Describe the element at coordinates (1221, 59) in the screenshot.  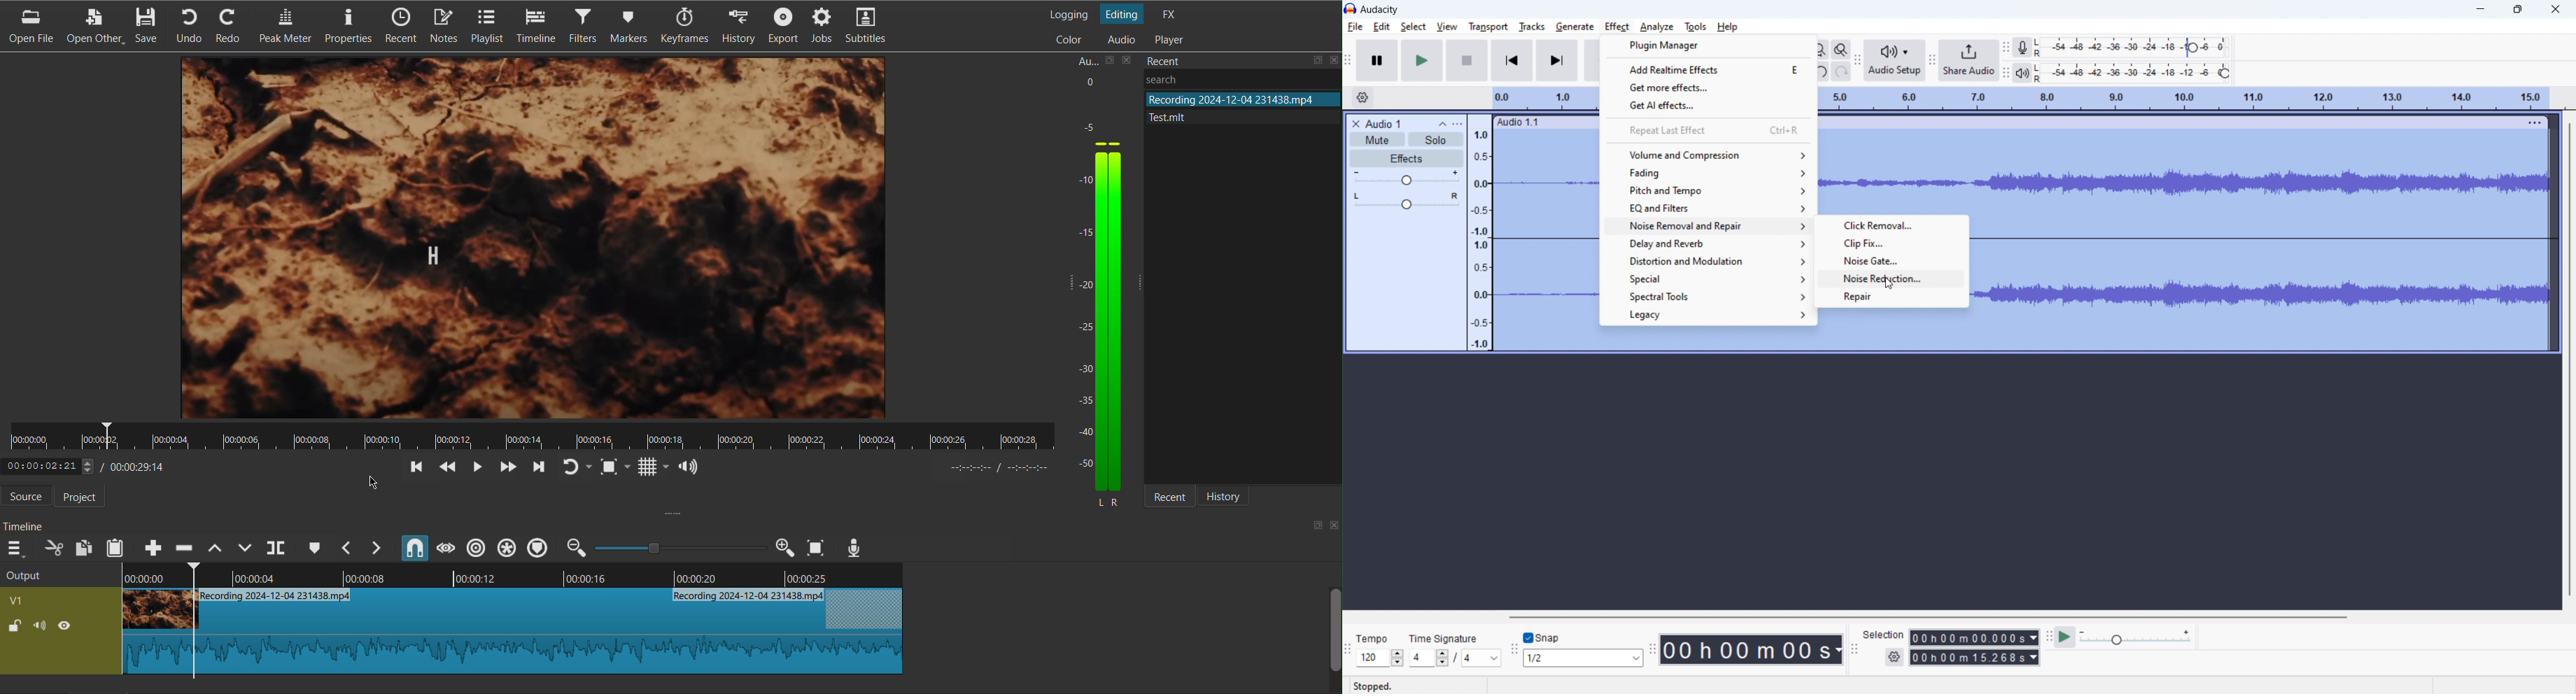
I see `Recent Files` at that location.